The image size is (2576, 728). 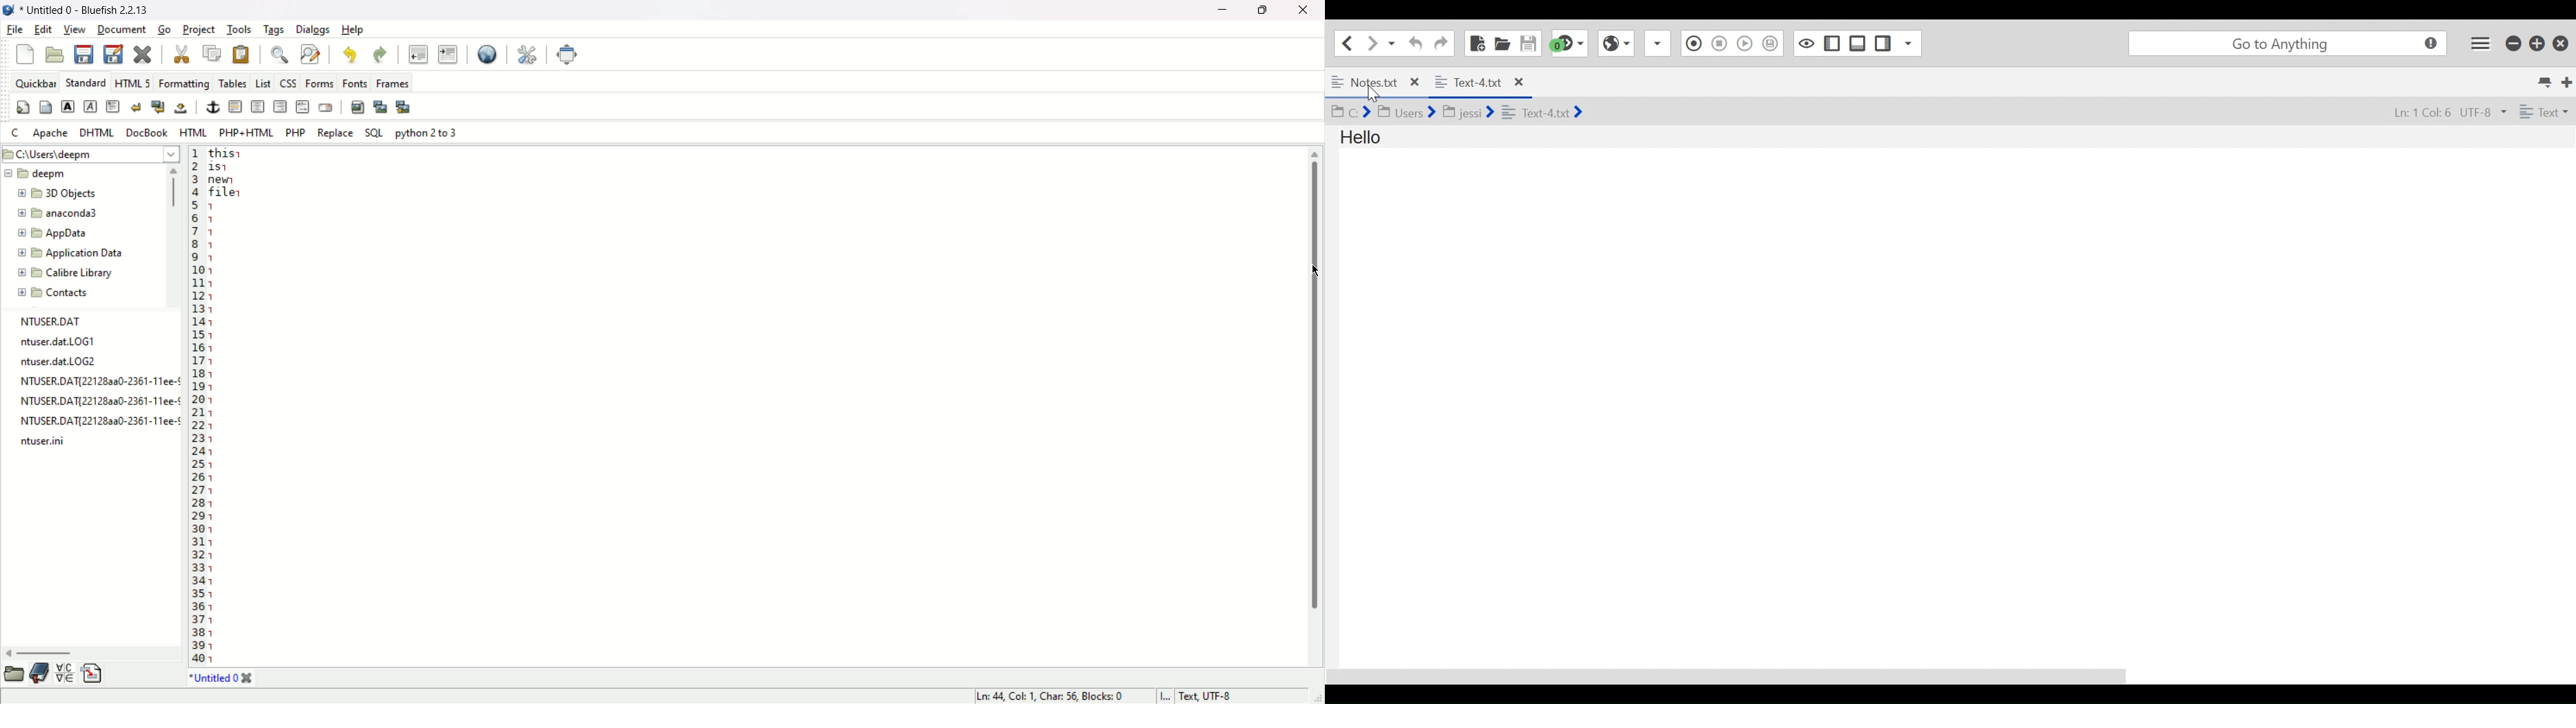 What do you see at coordinates (197, 406) in the screenshot?
I see `line number` at bounding box center [197, 406].